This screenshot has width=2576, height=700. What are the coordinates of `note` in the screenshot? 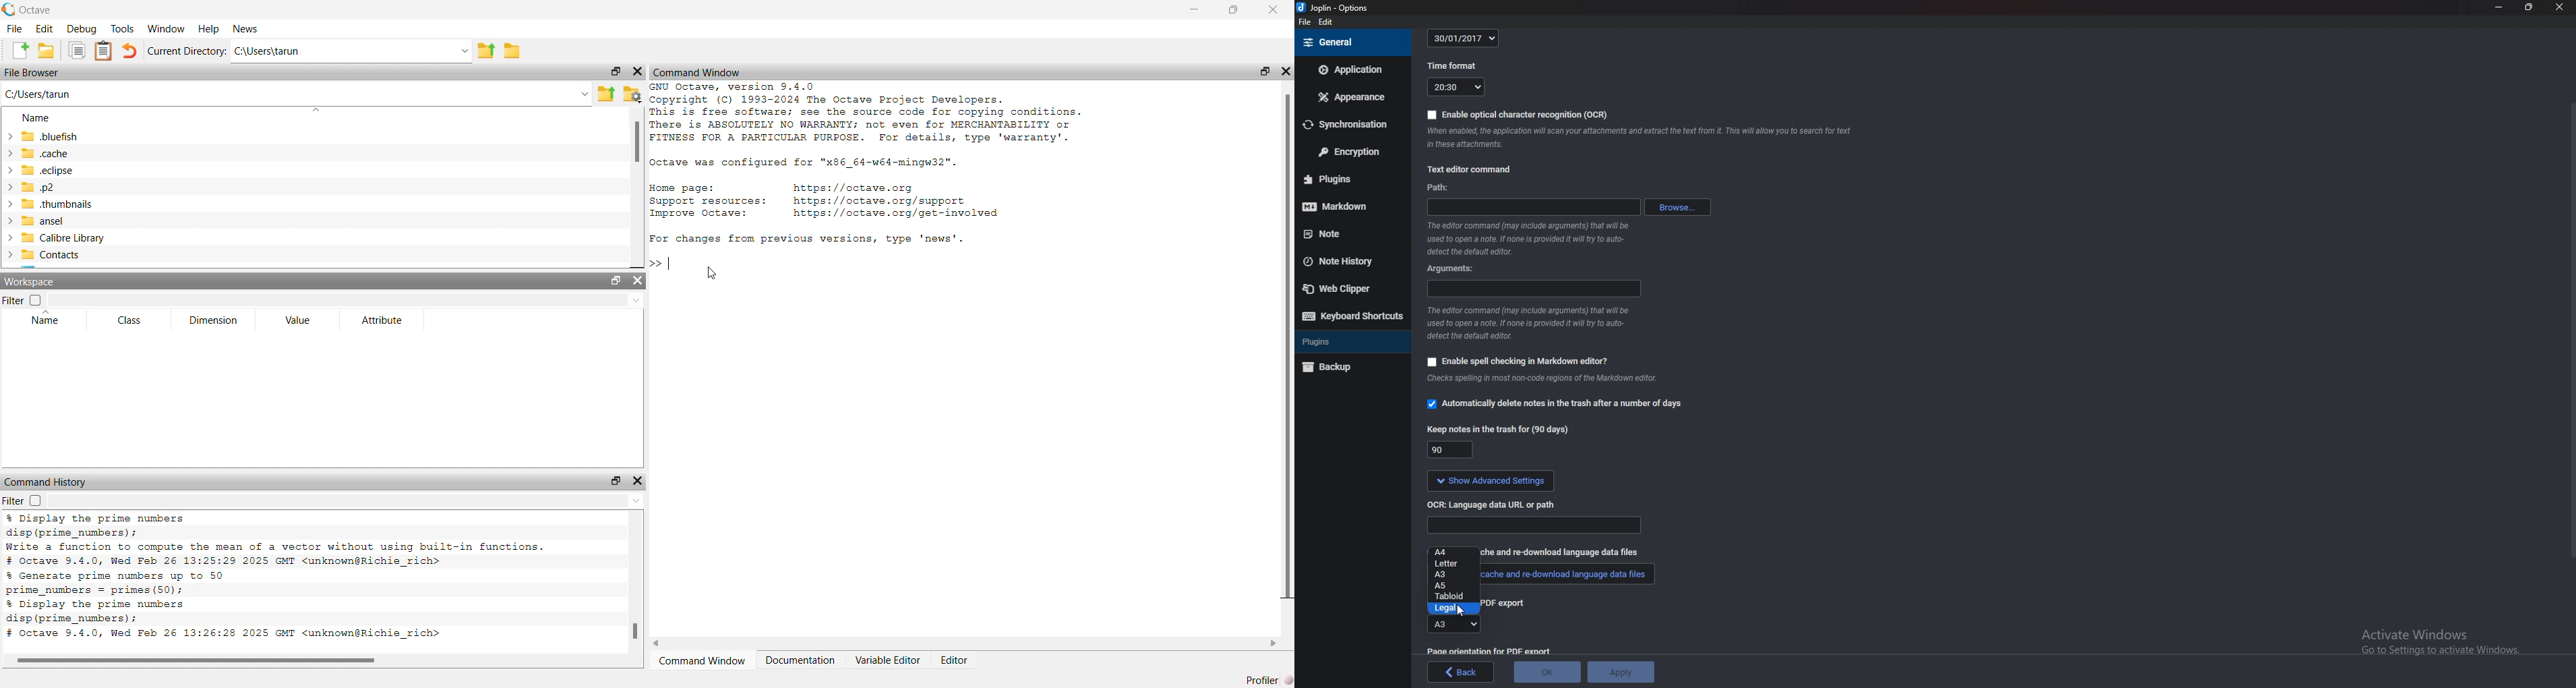 It's located at (1340, 233).